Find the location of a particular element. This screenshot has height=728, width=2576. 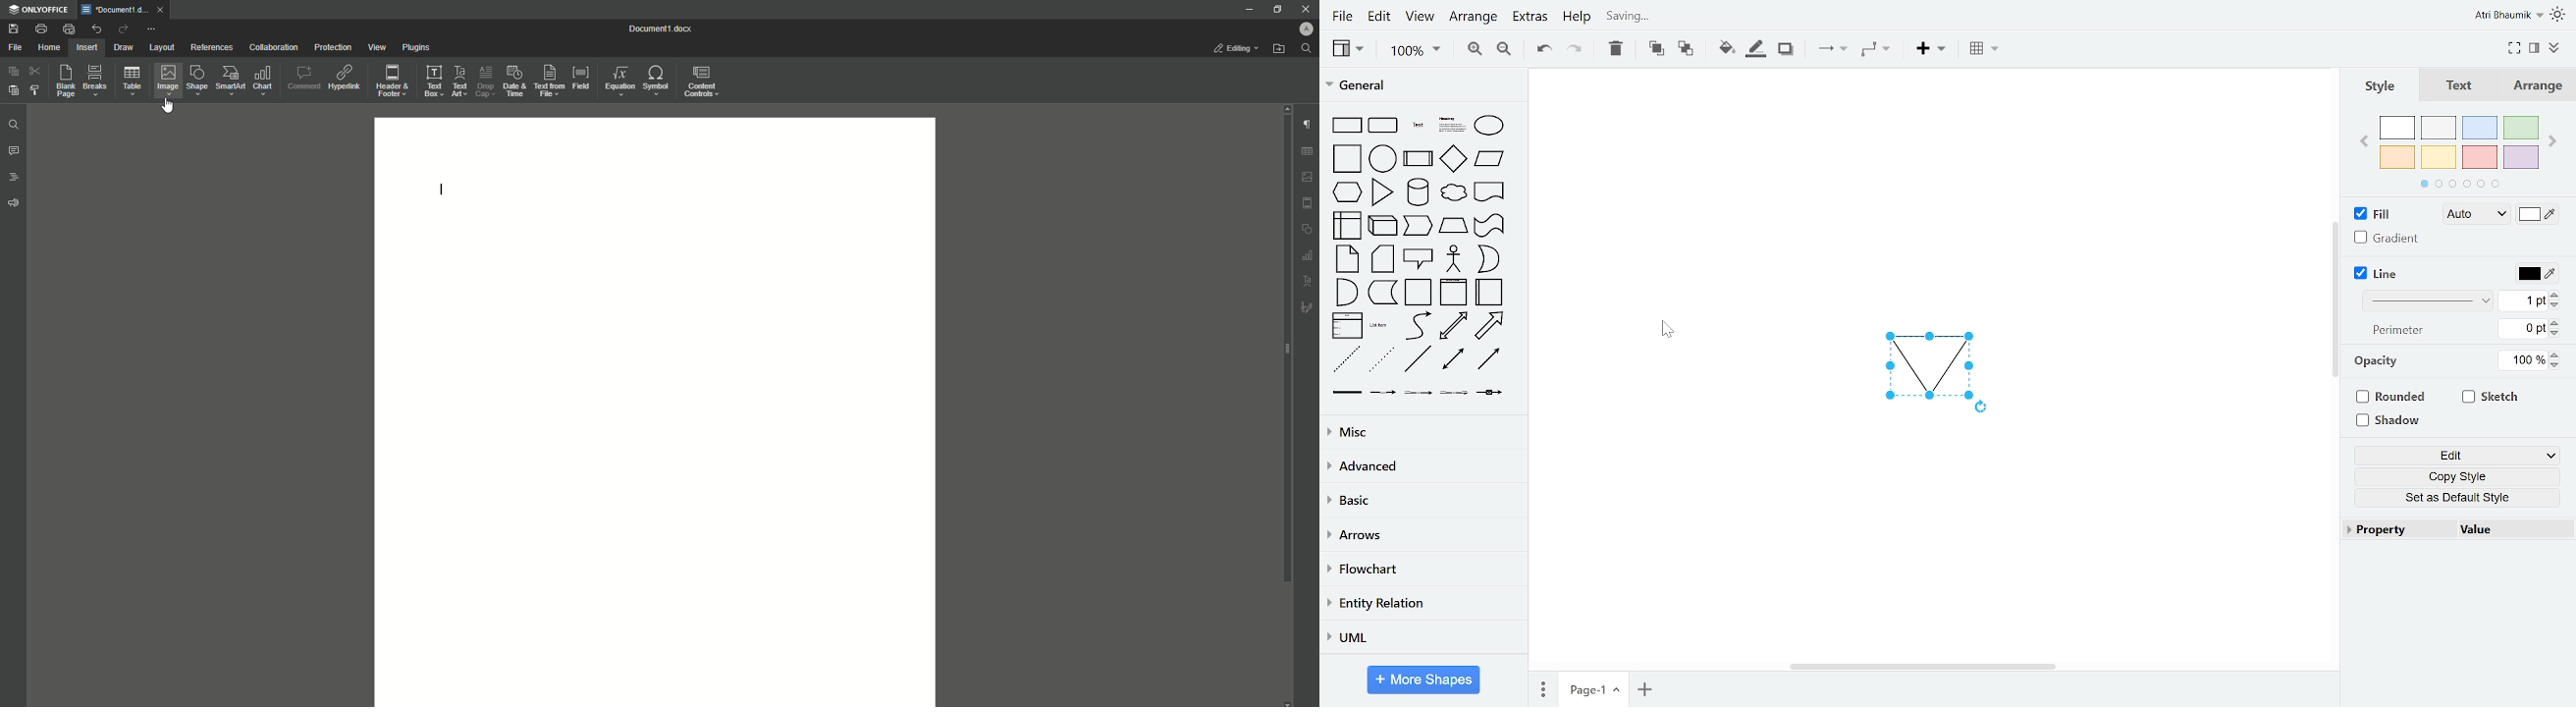

table is located at coordinates (1985, 50).